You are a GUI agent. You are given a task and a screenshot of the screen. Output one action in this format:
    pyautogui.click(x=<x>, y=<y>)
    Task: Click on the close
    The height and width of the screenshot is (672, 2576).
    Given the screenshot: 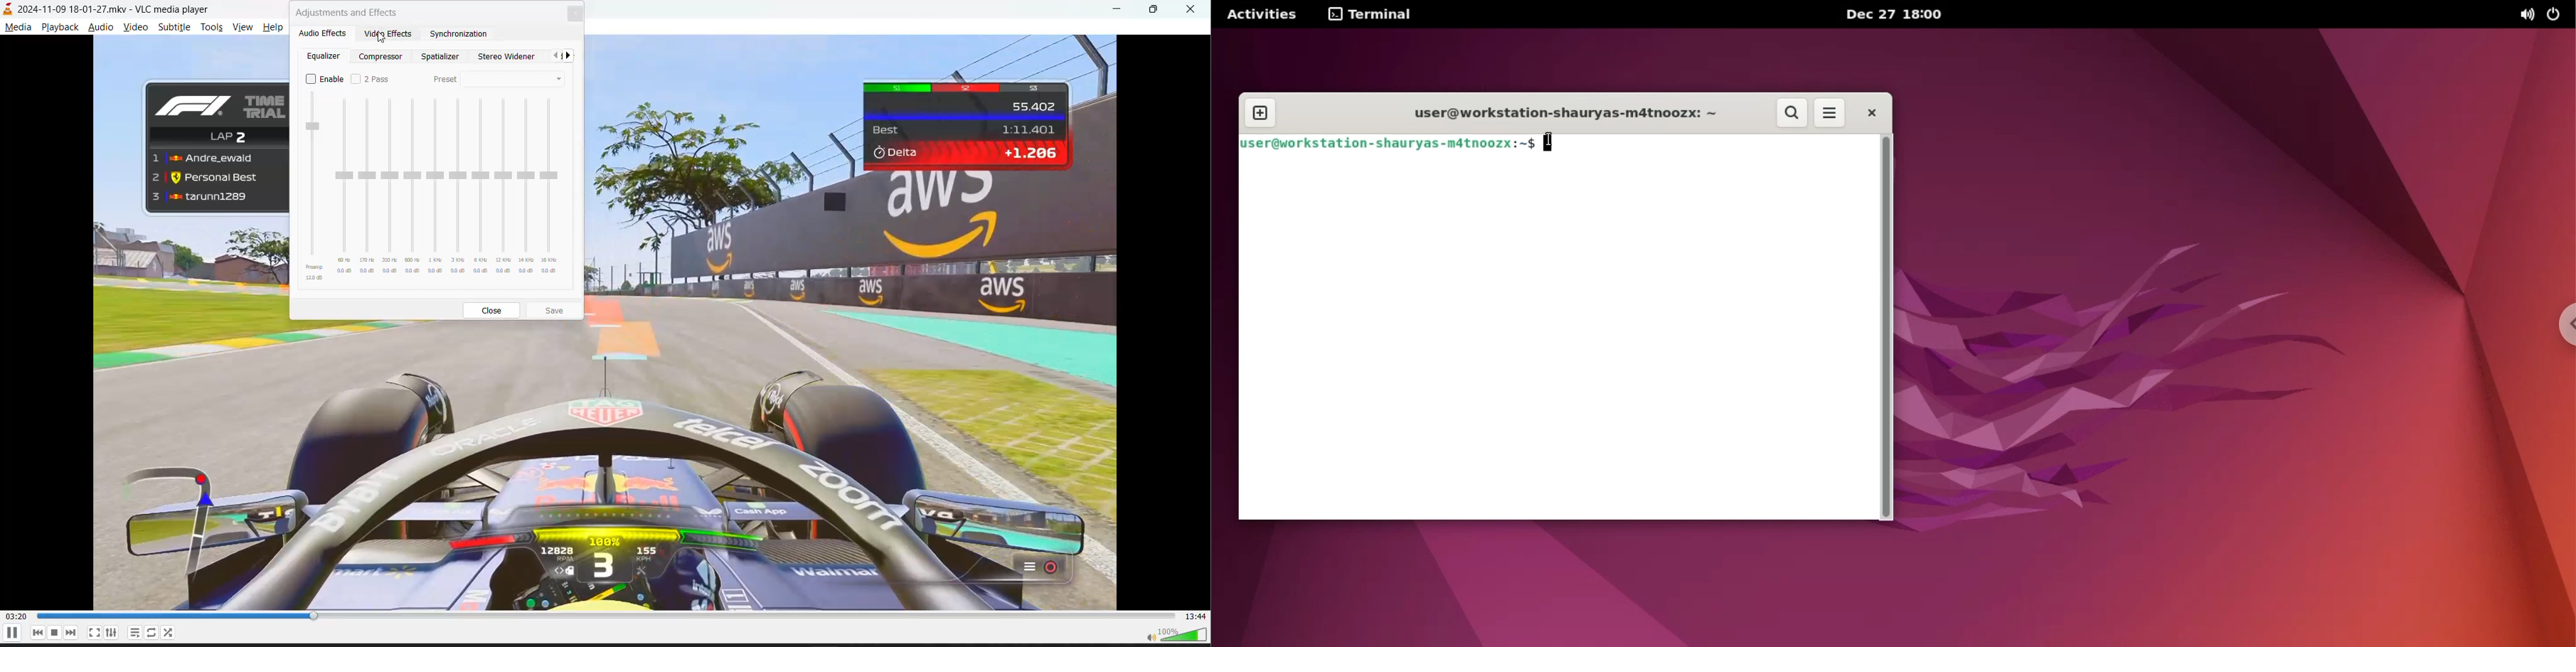 What is the action you would take?
    pyautogui.click(x=491, y=310)
    